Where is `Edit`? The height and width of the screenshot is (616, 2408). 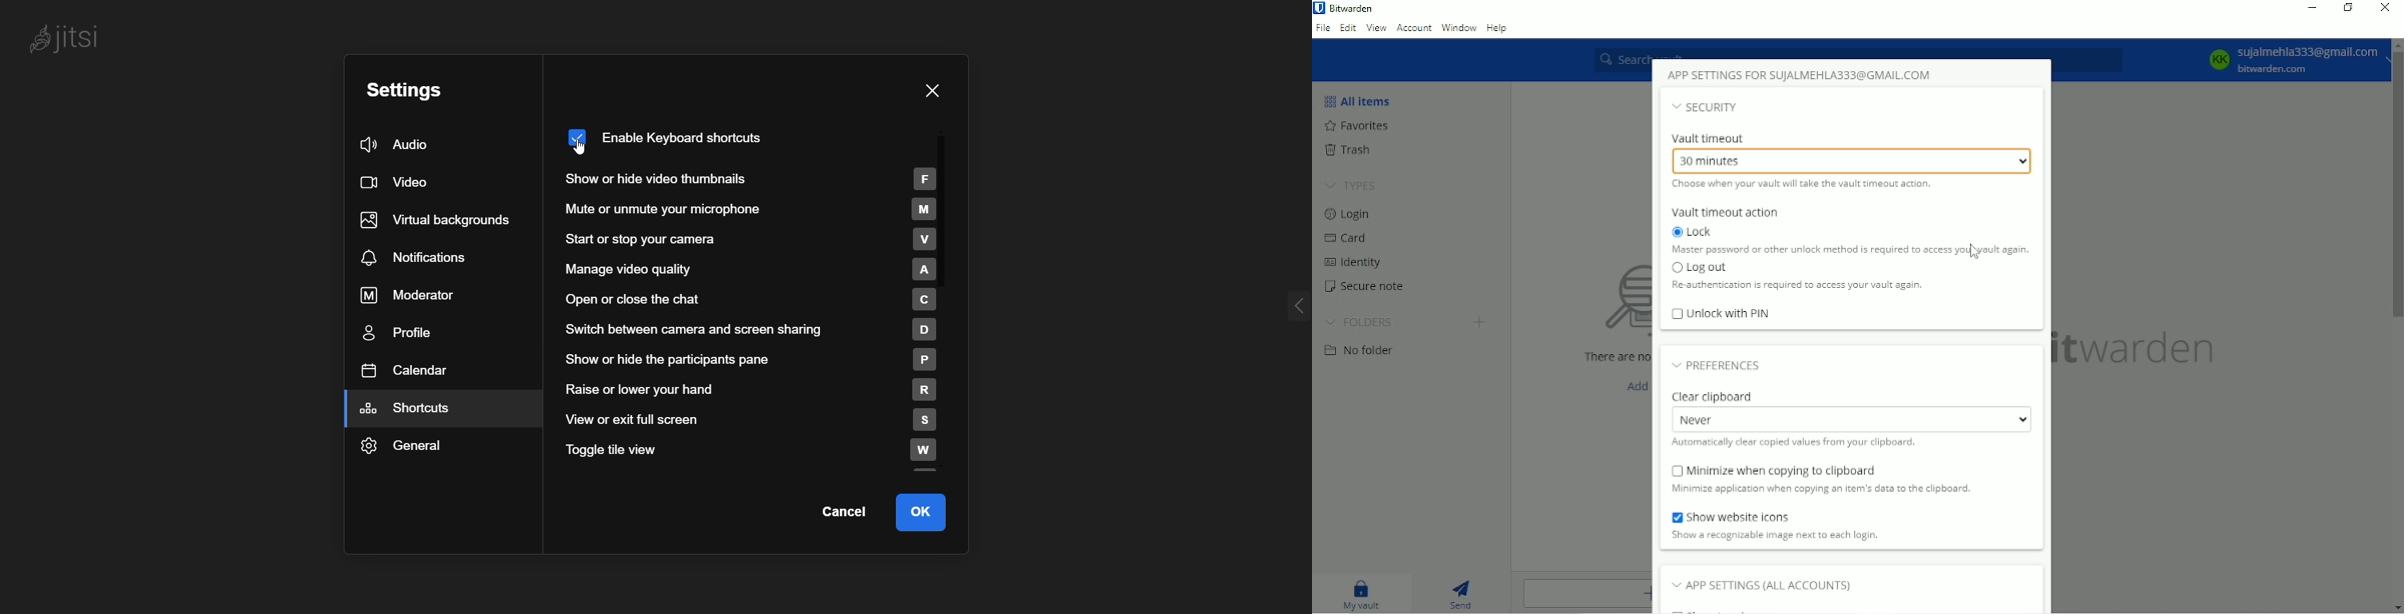
Edit is located at coordinates (1348, 29).